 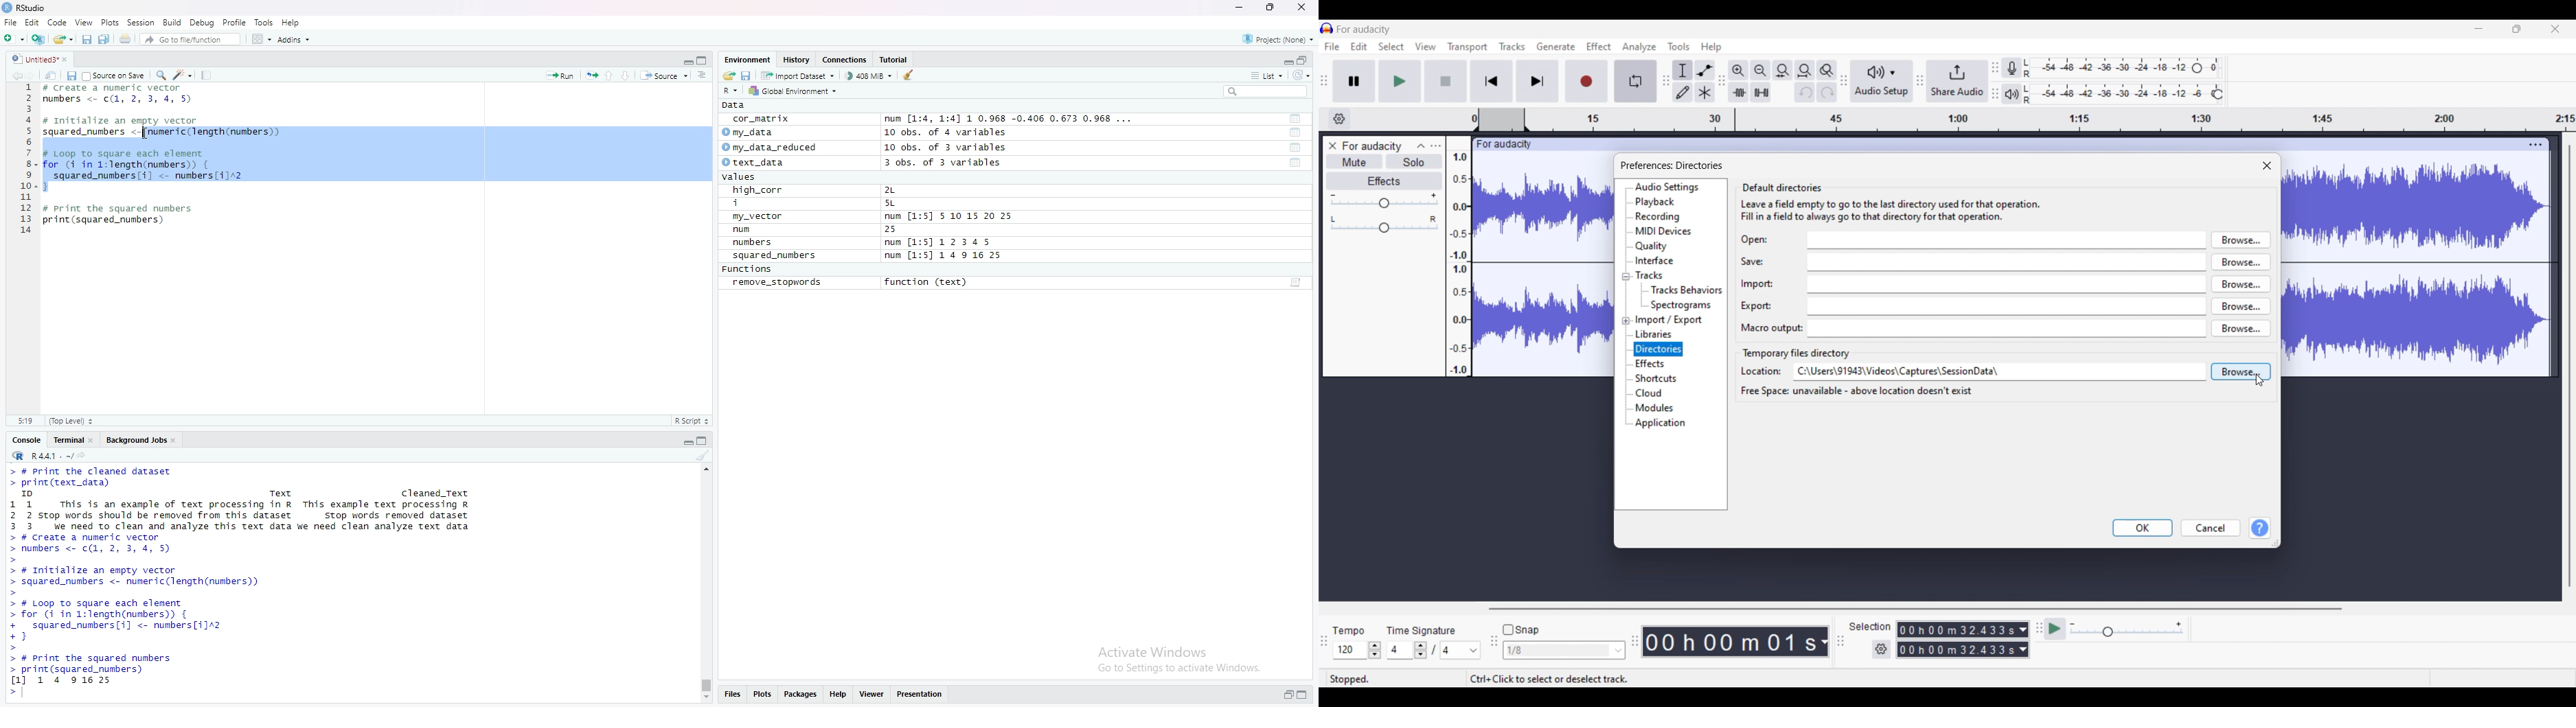 I want to click on Save current document, so click(x=87, y=38).